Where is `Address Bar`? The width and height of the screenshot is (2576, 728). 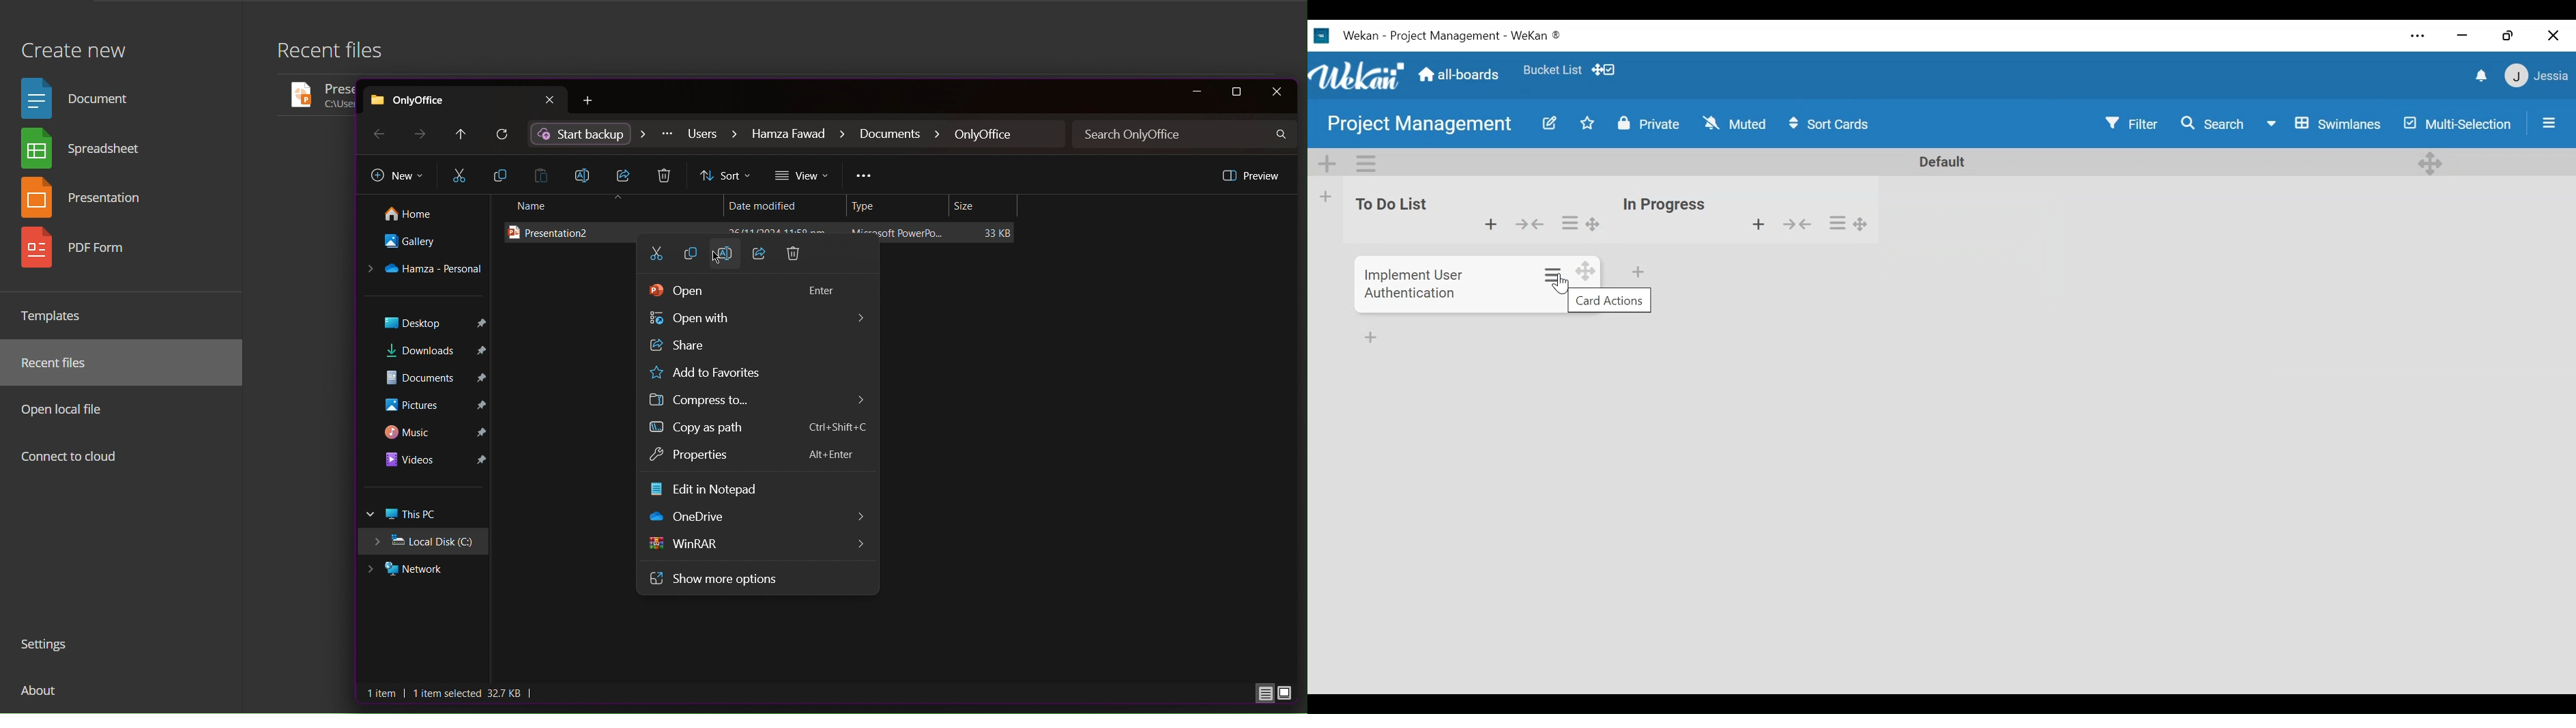
Address Bar is located at coordinates (798, 134).